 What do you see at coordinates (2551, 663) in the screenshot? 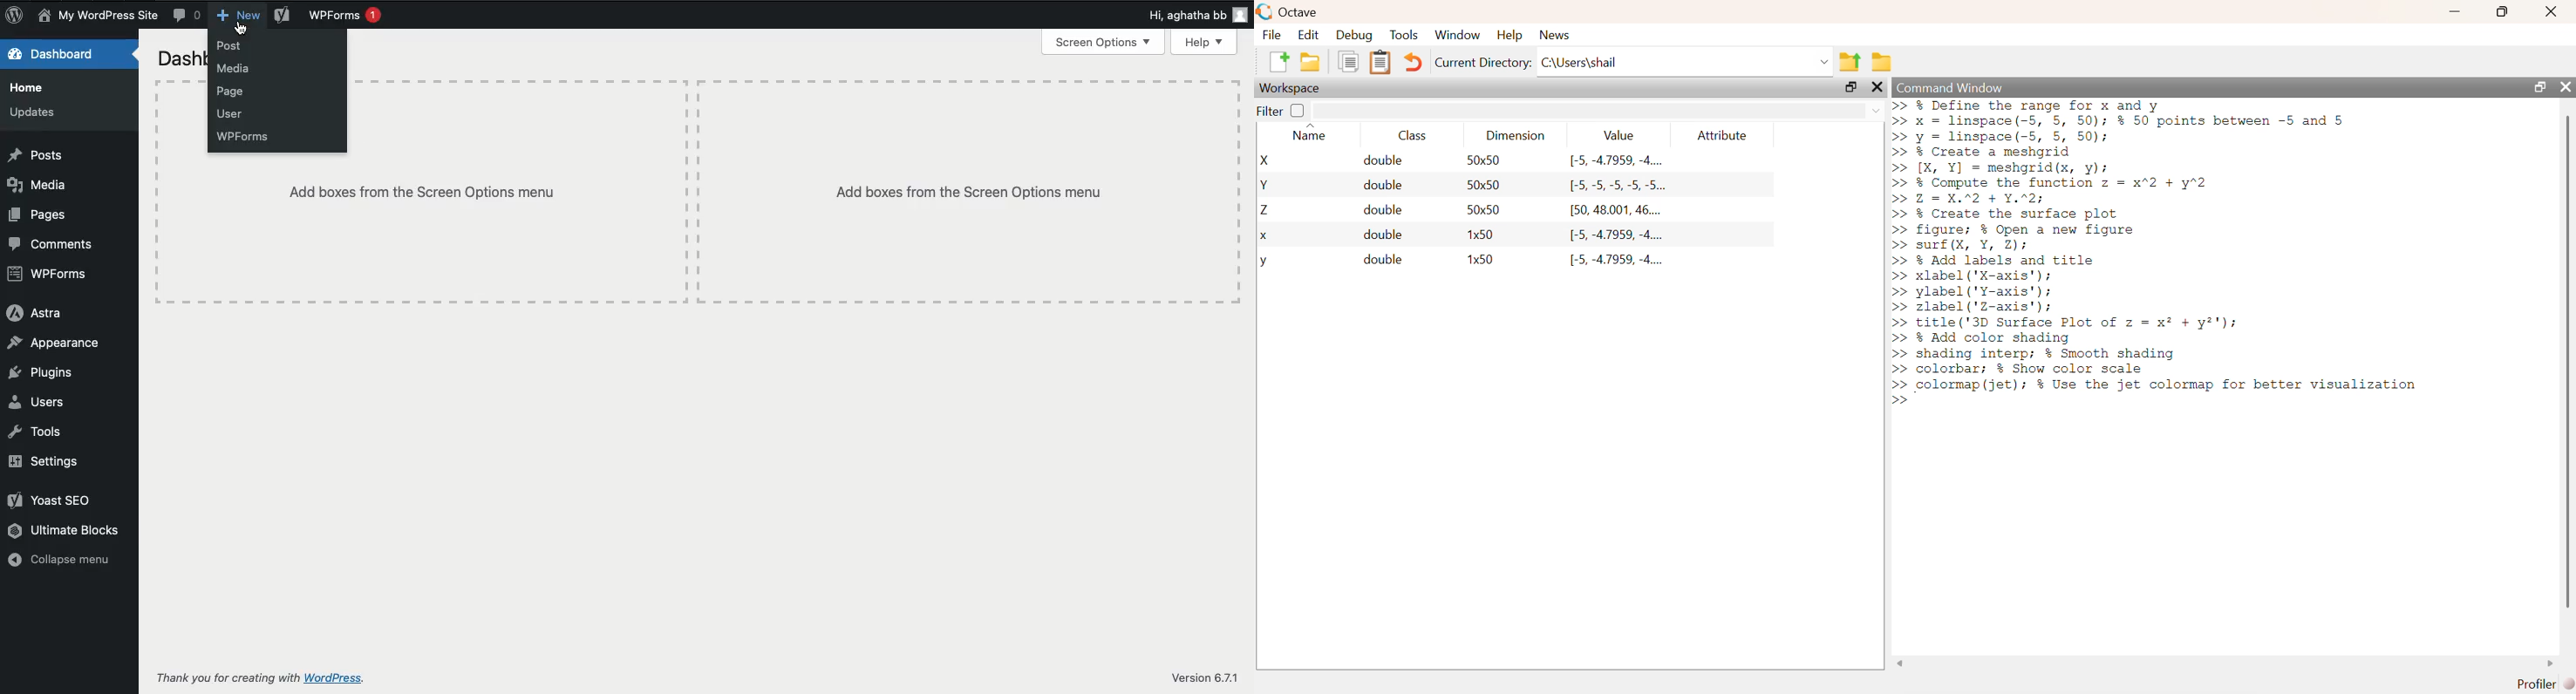
I see `scroll right` at bounding box center [2551, 663].